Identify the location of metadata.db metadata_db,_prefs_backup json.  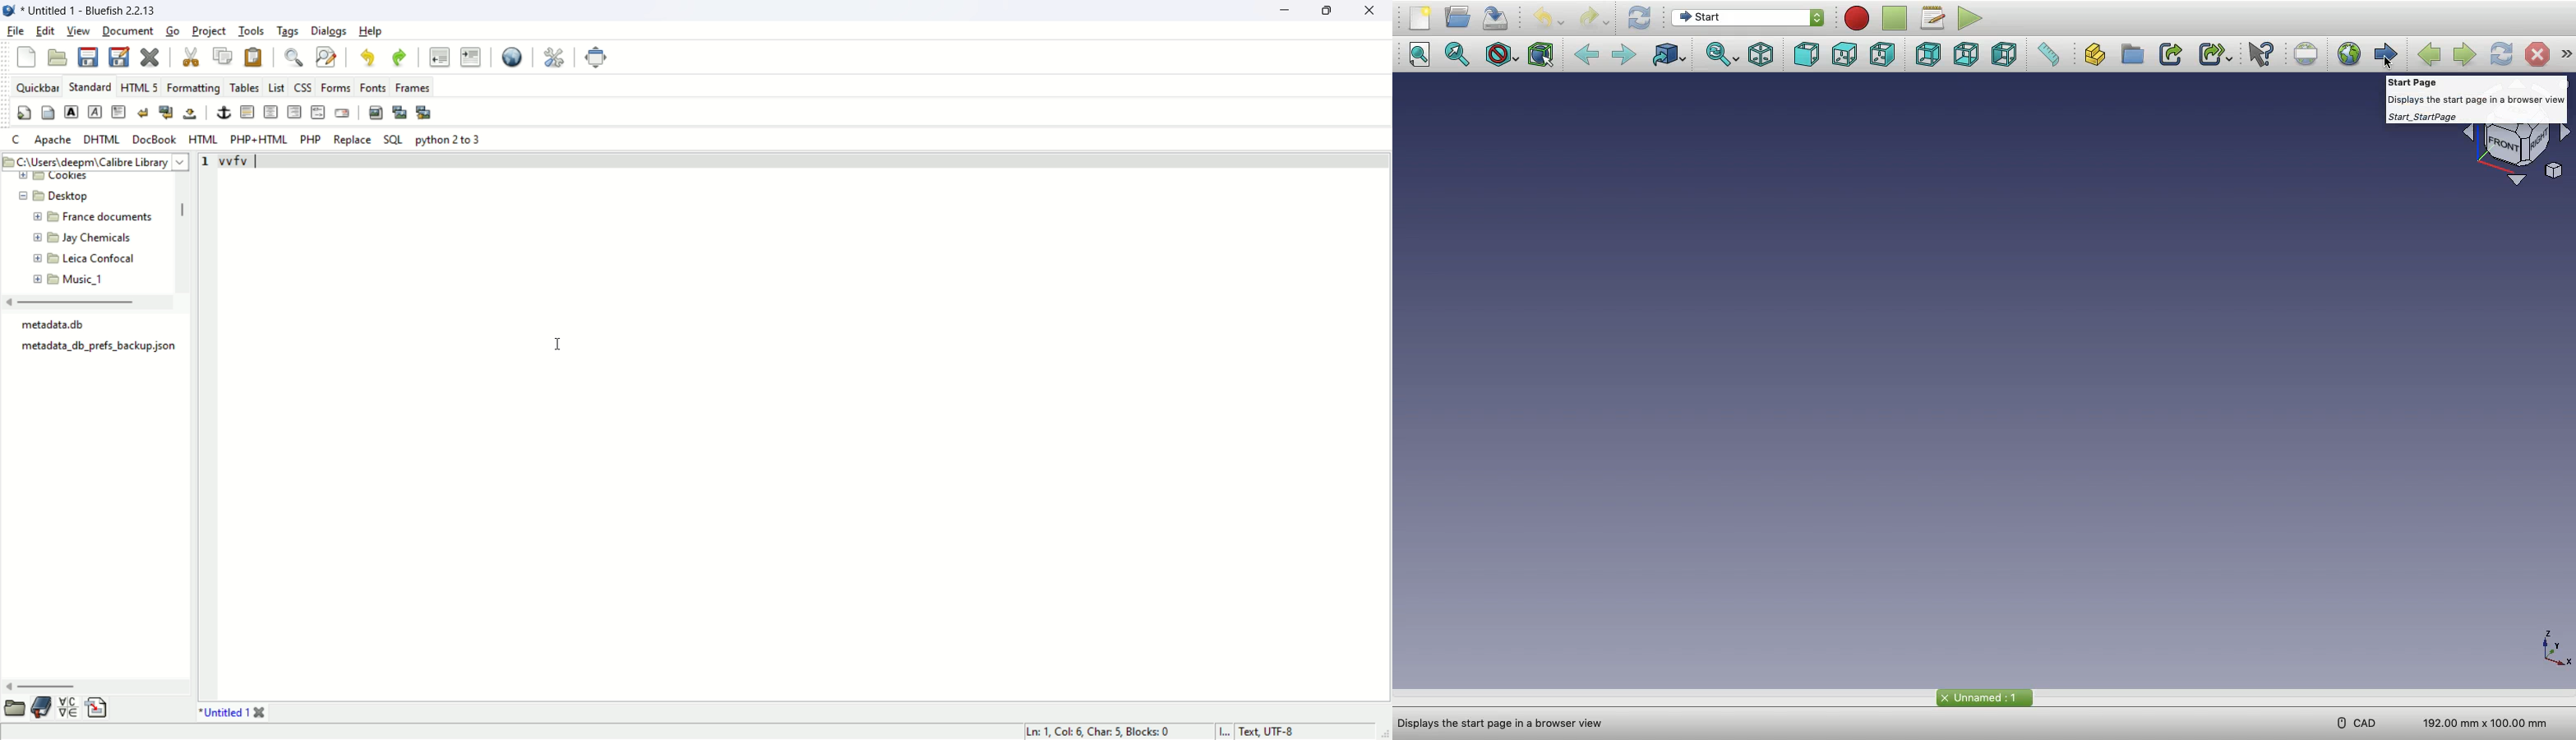
(96, 340).